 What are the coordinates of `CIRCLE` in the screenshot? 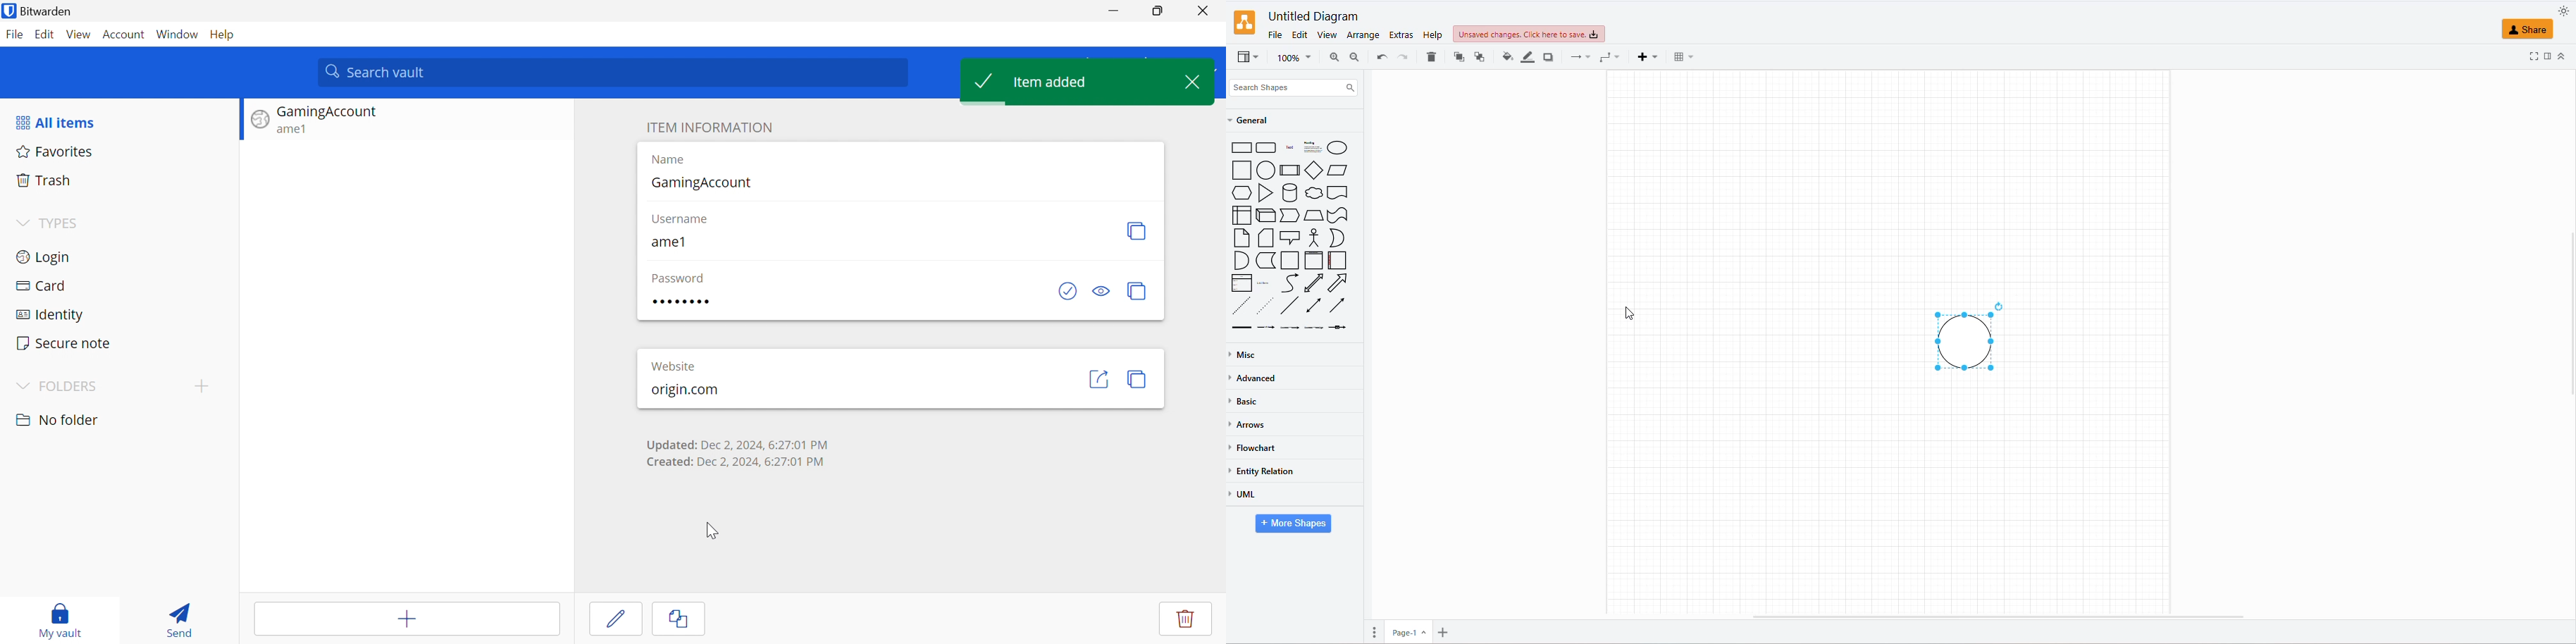 It's located at (1264, 171).